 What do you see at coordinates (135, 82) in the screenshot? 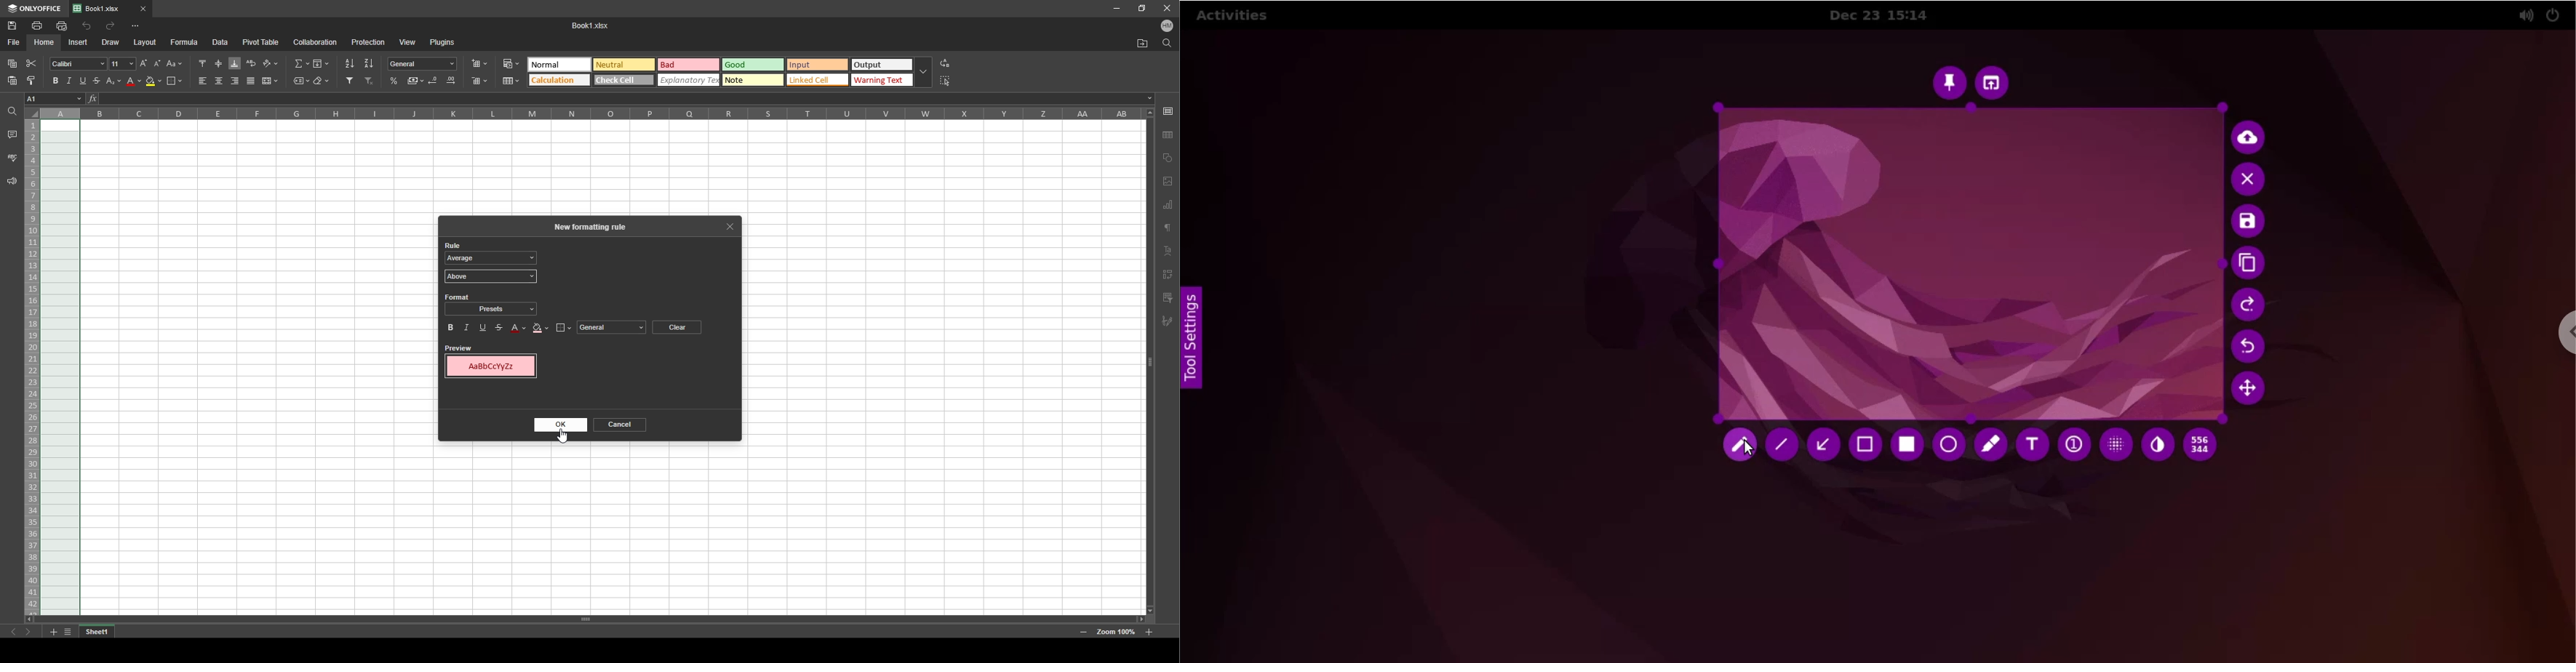
I see `font color` at bounding box center [135, 82].